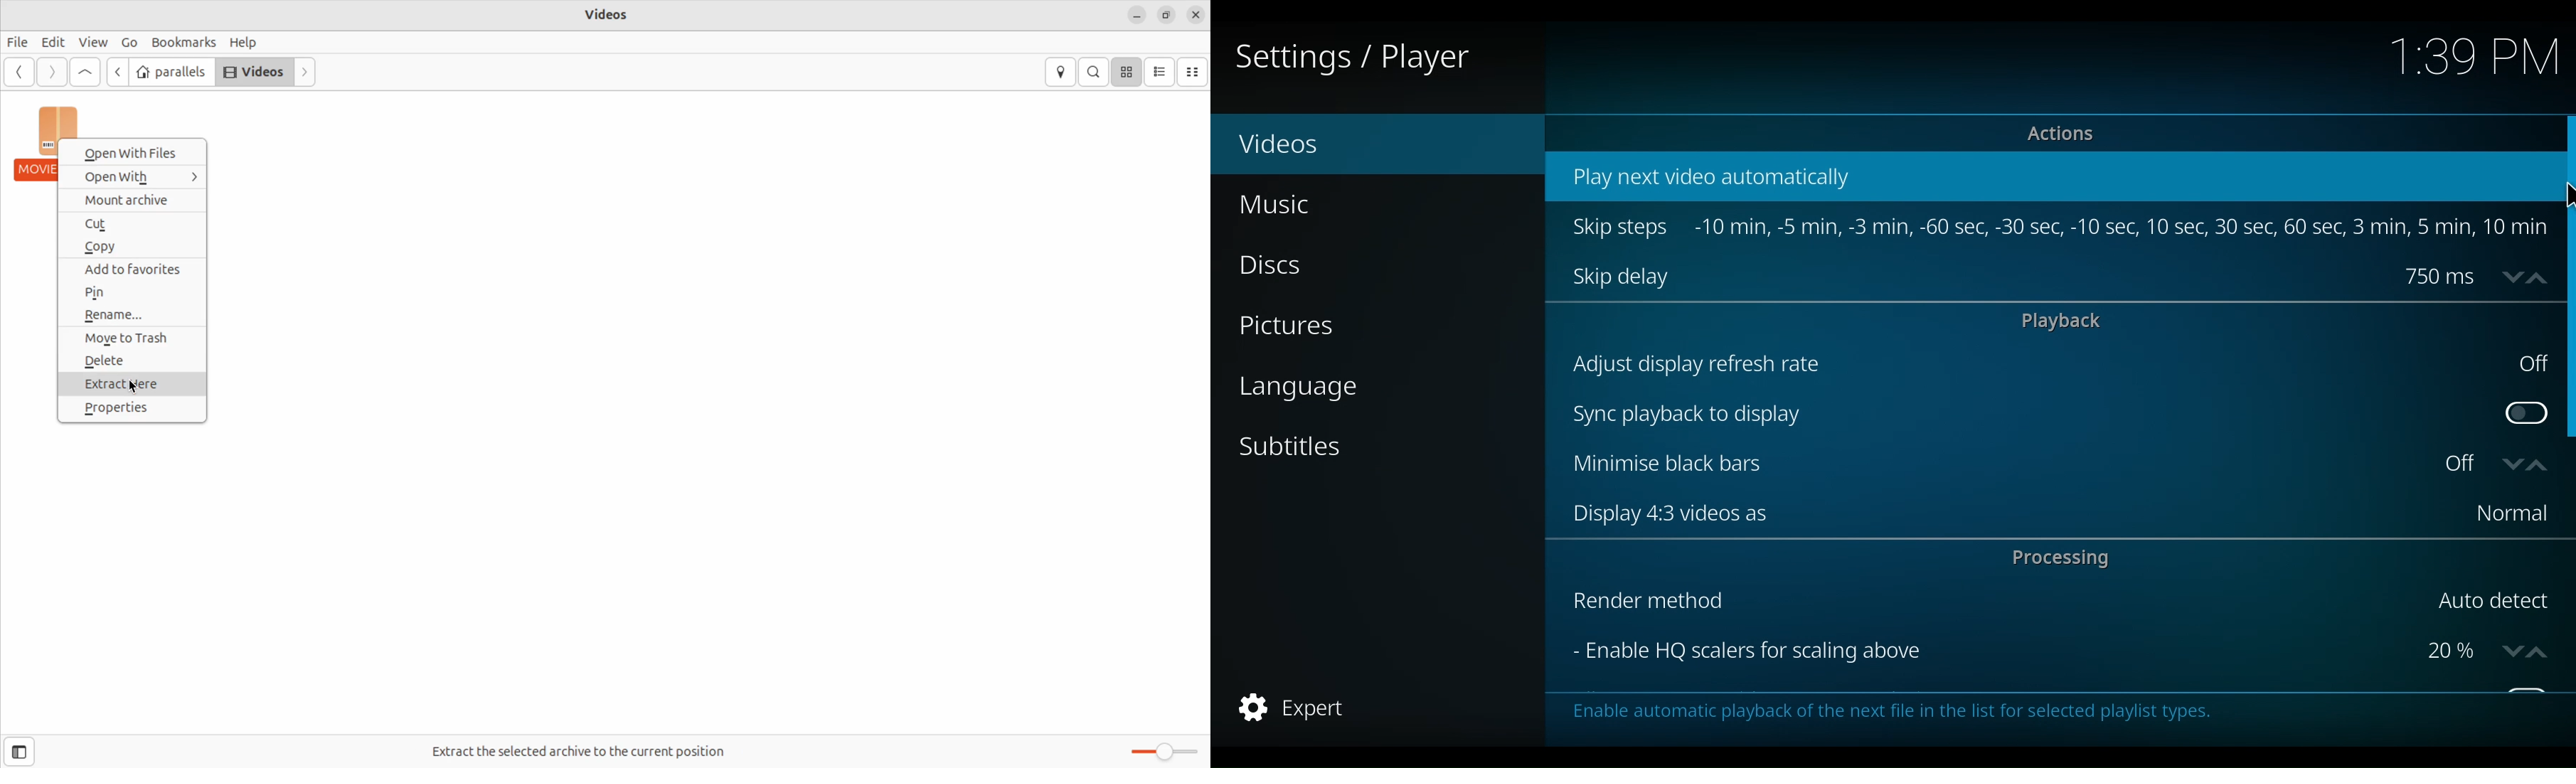 The image size is (2576, 784). What do you see at coordinates (2438, 277) in the screenshot?
I see `750 ms` at bounding box center [2438, 277].